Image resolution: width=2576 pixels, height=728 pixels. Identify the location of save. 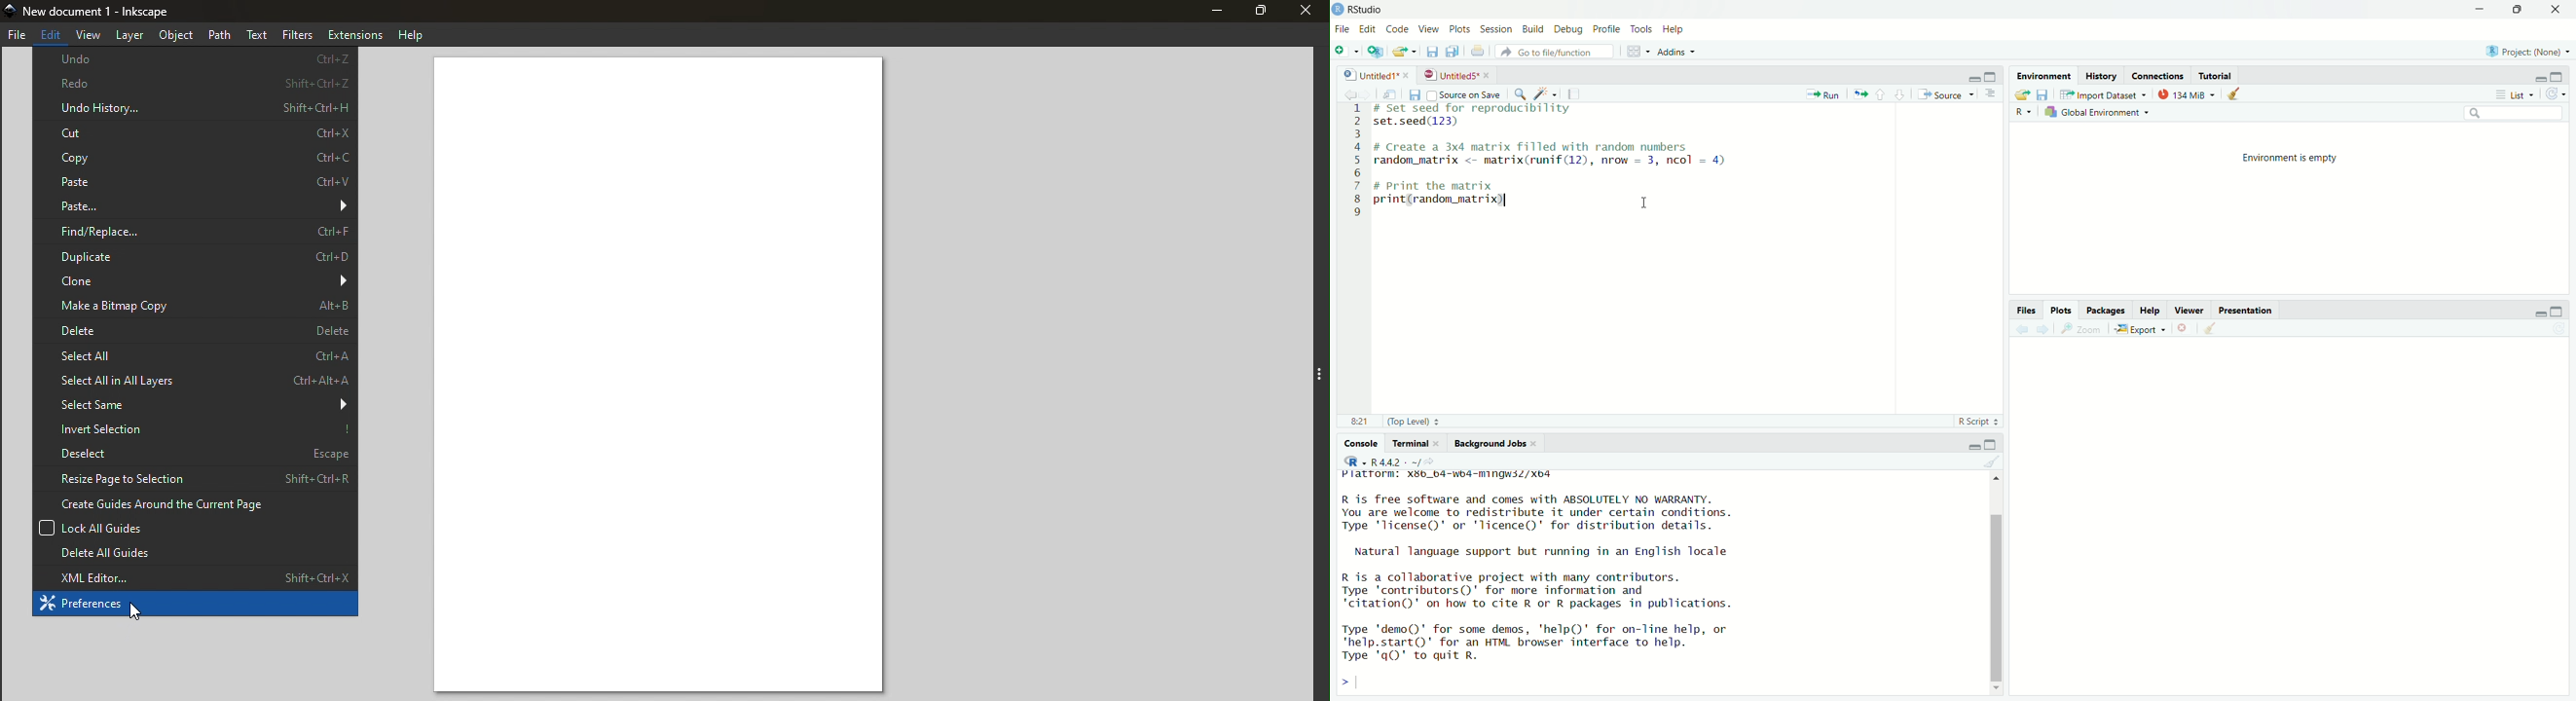
(2043, 96).